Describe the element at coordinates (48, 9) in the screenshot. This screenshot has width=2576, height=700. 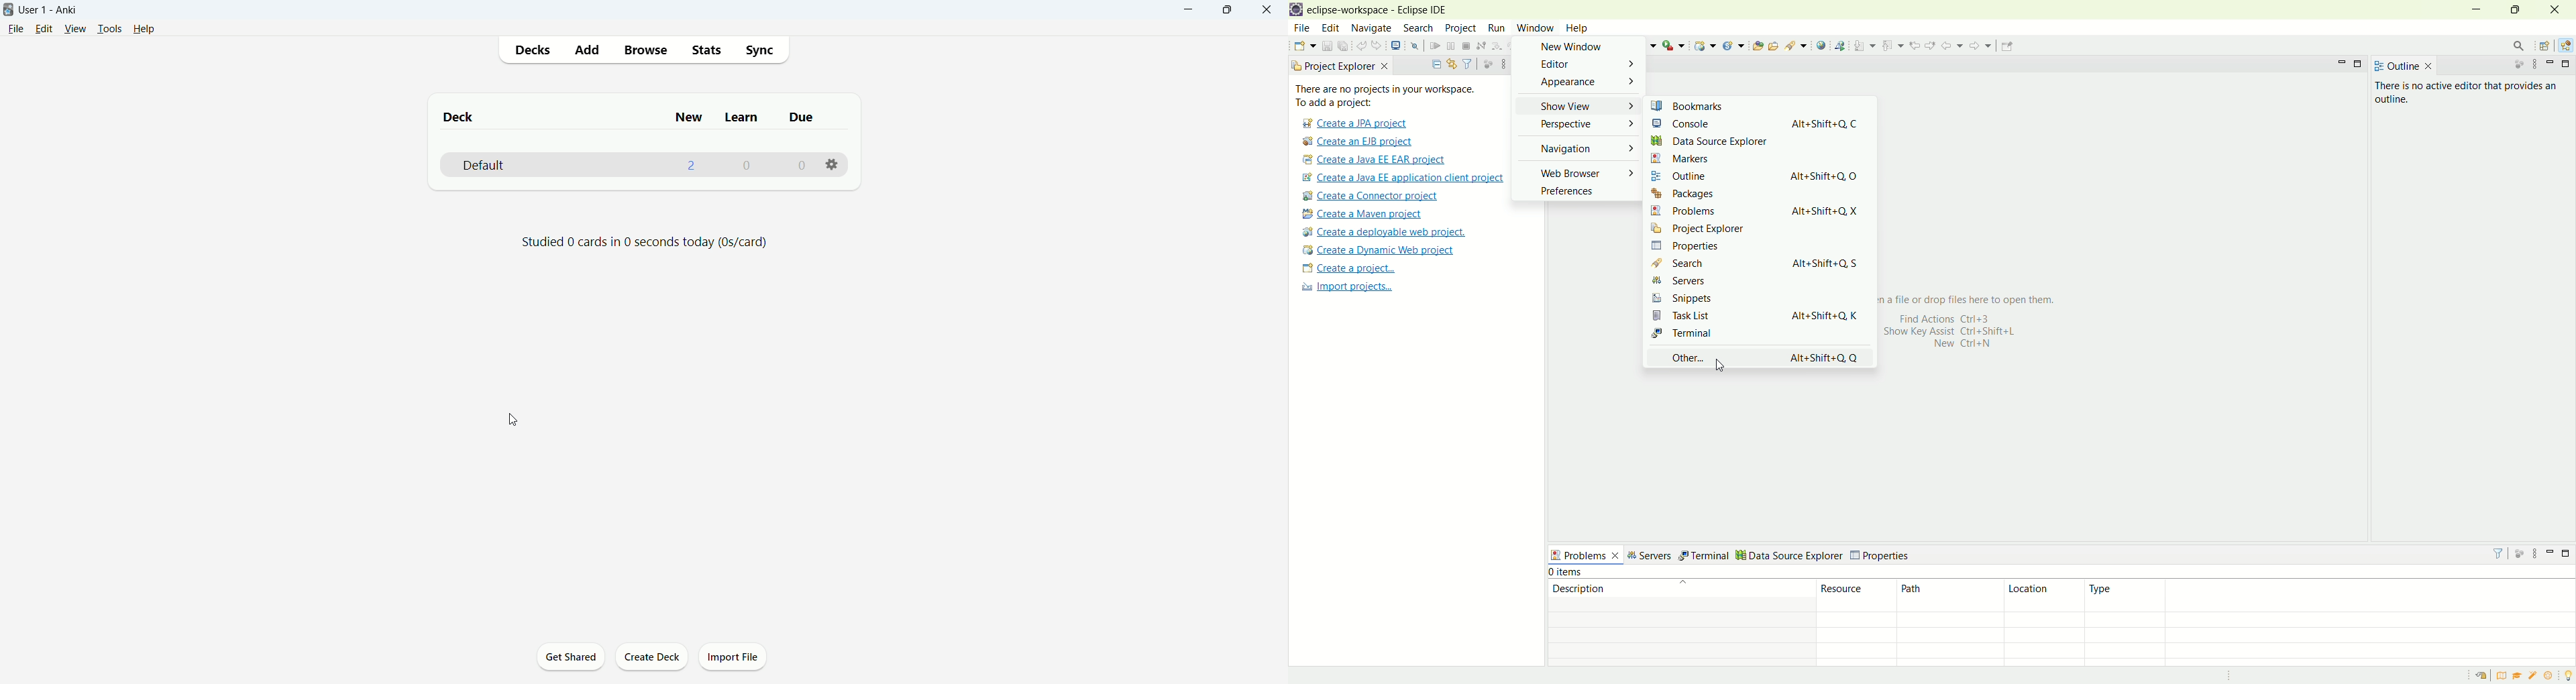
I see `User1` at that location.